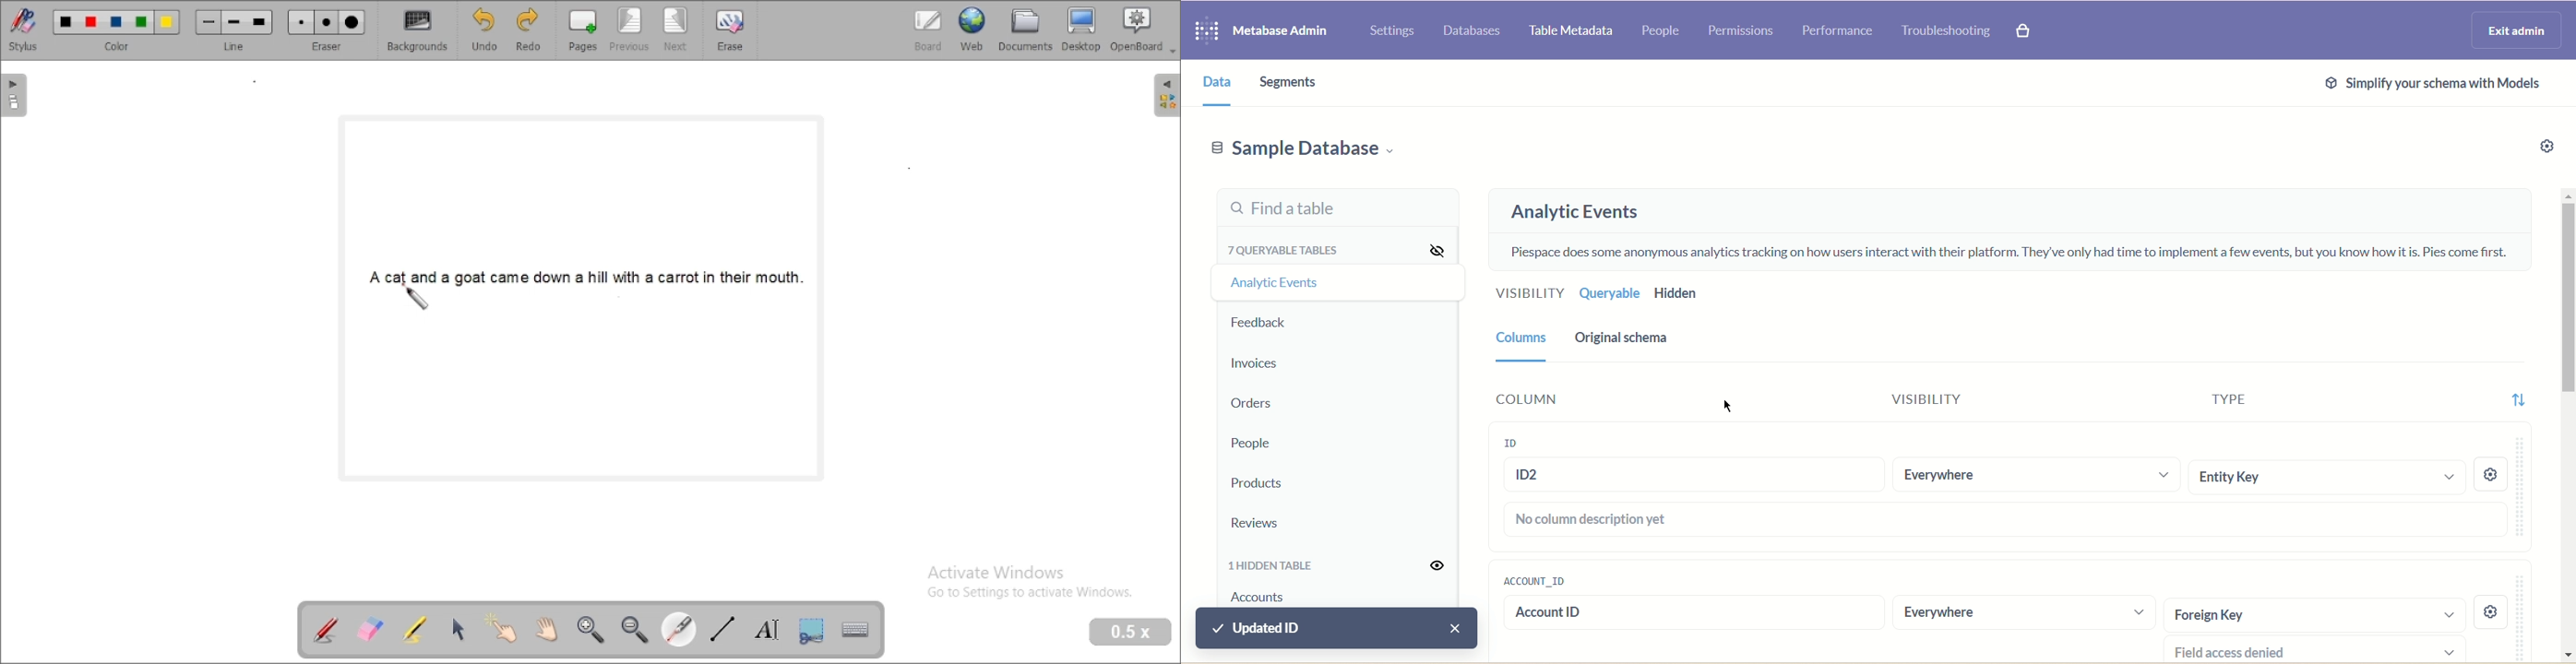  I want to click on No columns description, so click(2006, 521).